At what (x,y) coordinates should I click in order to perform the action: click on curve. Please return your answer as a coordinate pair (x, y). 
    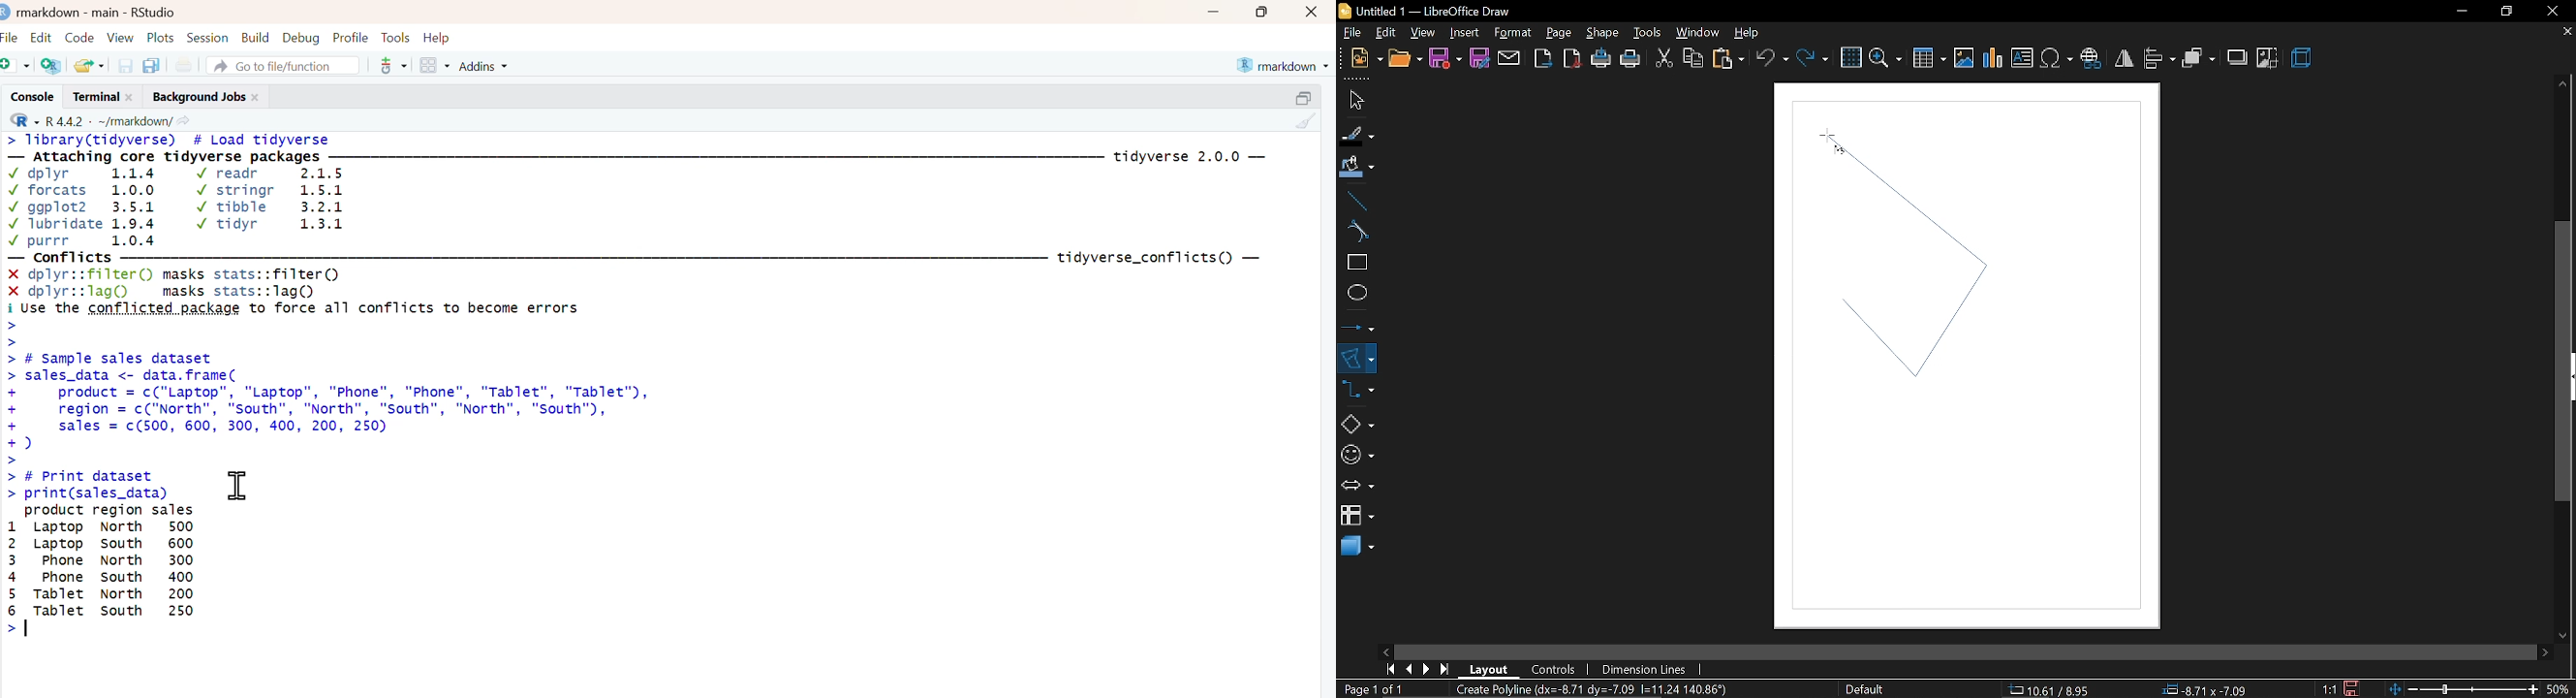
    Looking at the image, I should click on (1353, 233).